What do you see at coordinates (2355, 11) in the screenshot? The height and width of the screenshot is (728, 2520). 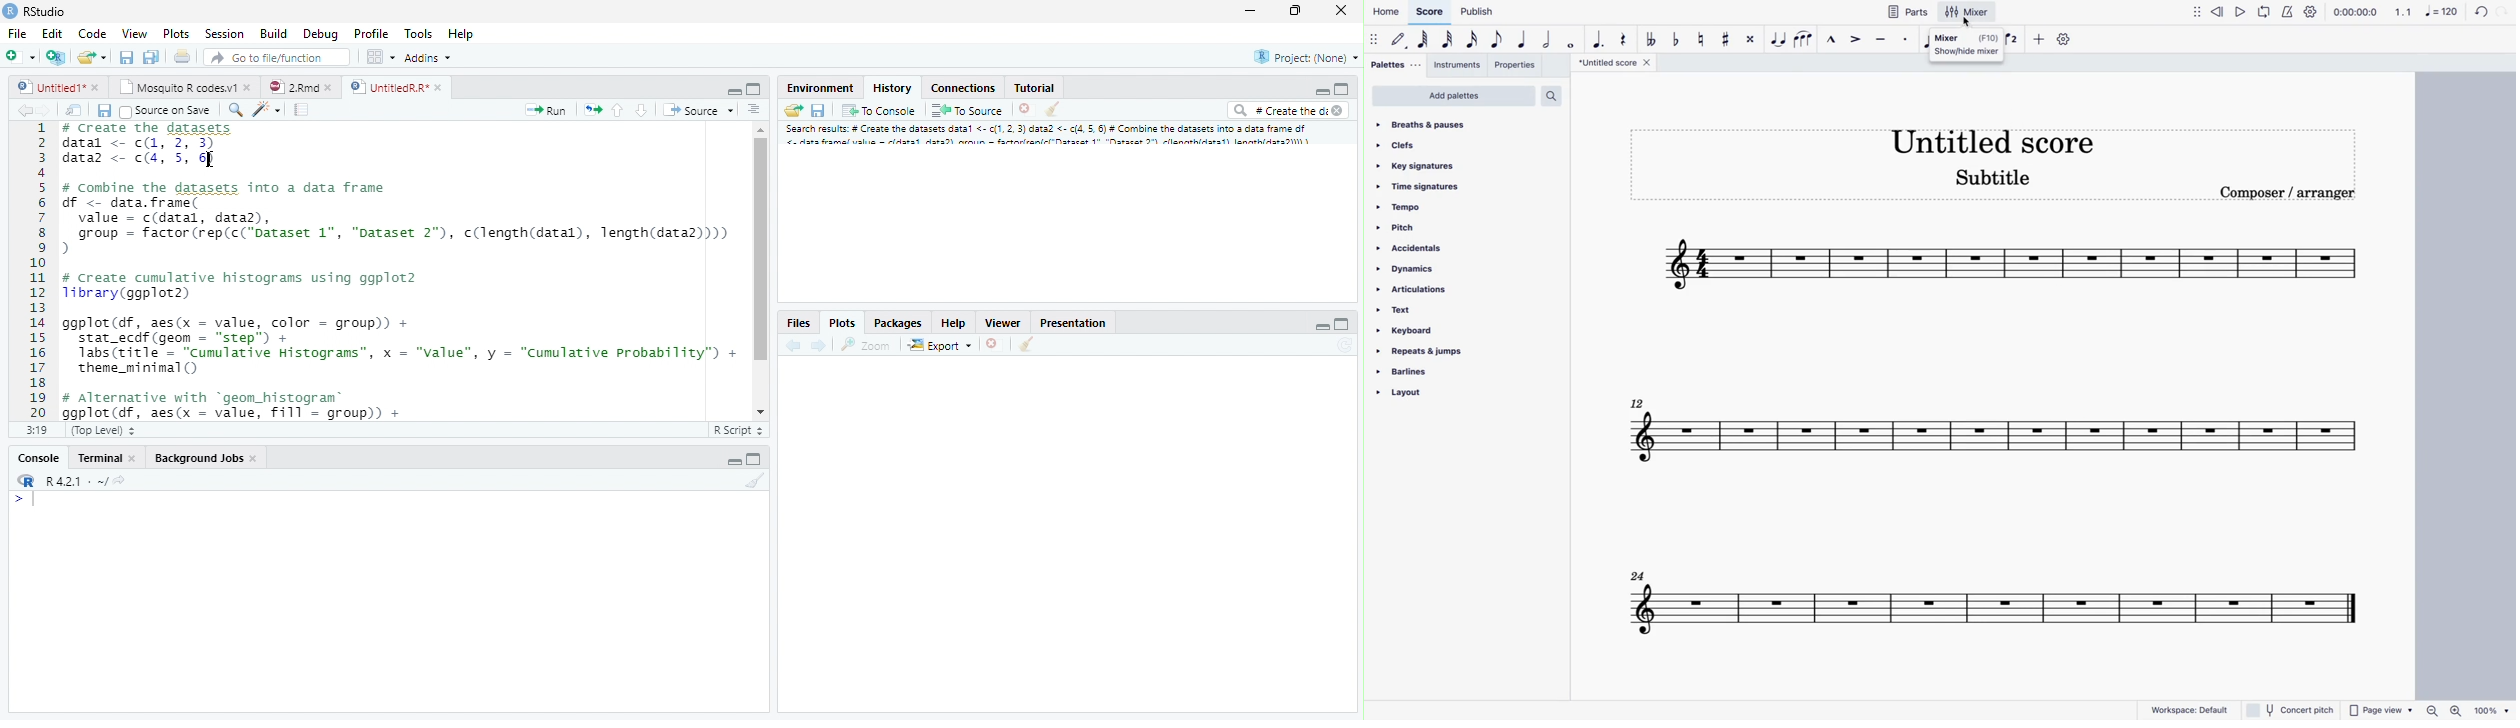 I see `time` at bounding box center [2355, 11].